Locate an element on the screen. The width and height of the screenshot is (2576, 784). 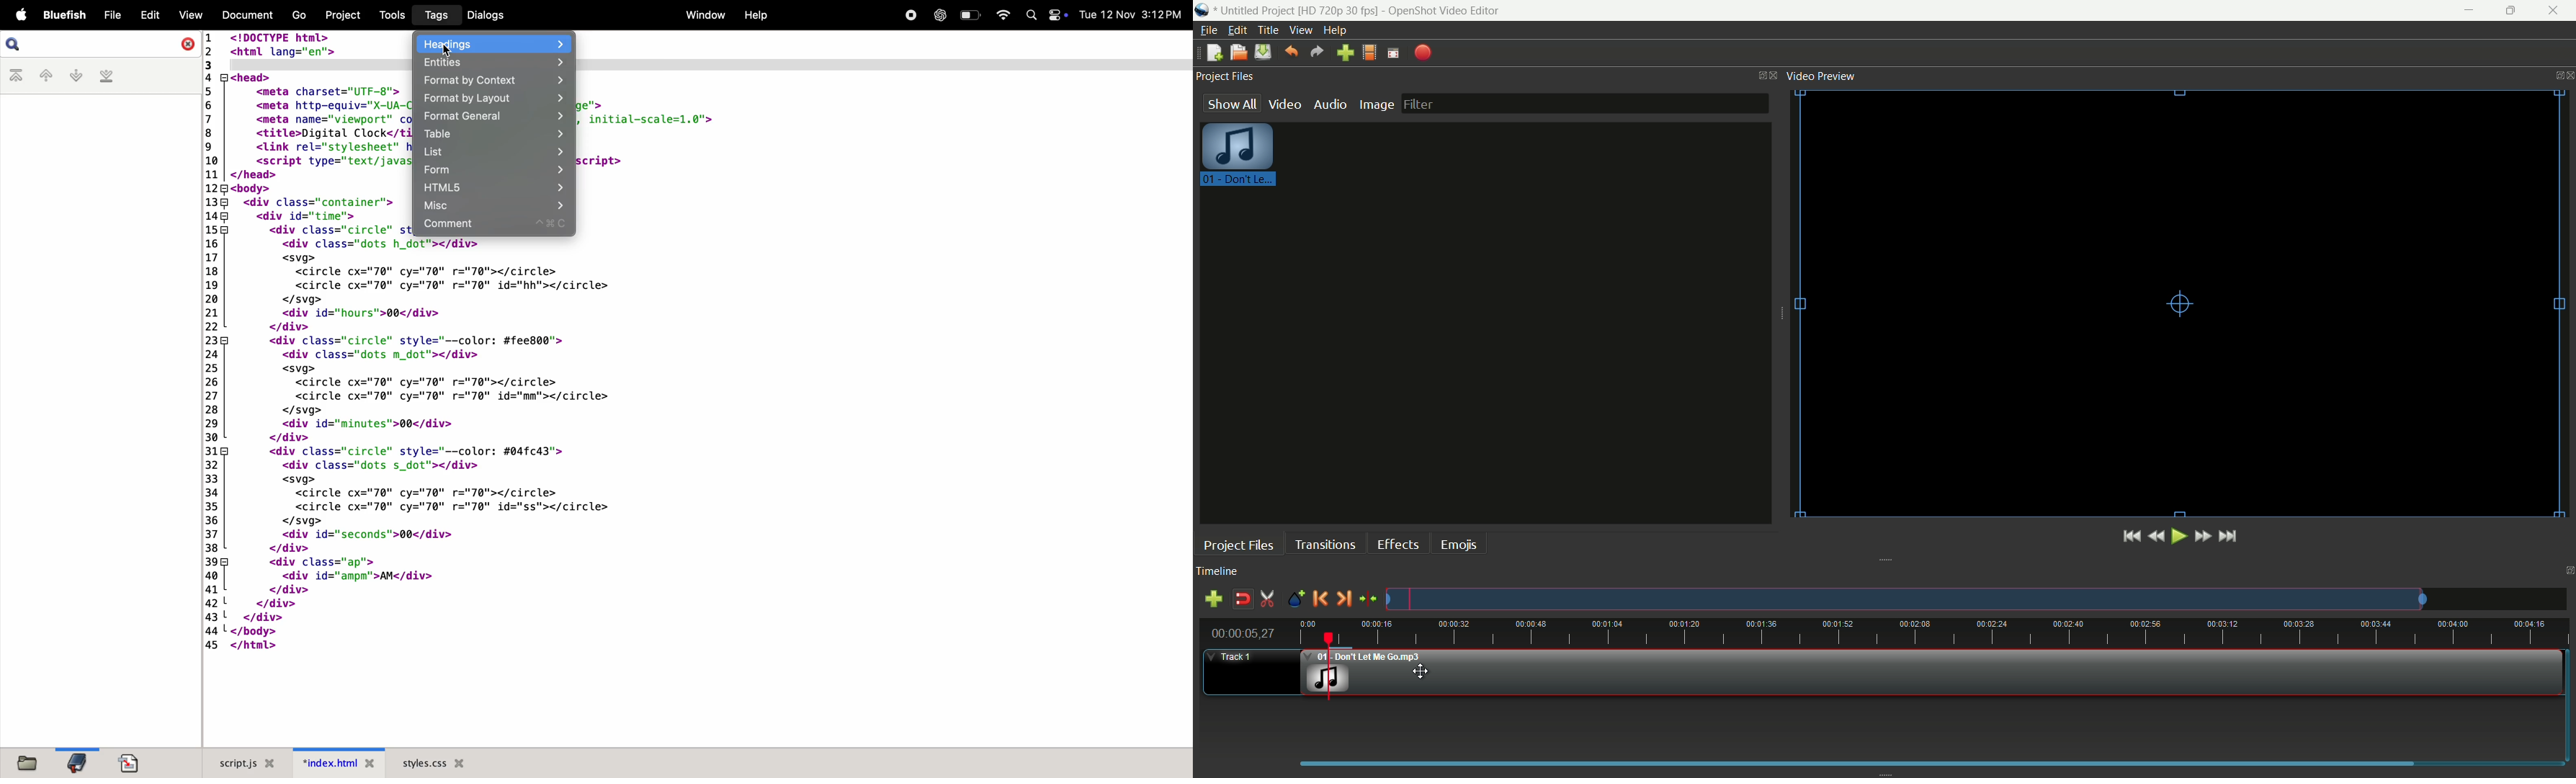
dialogs is located at coordinates (485, 15).